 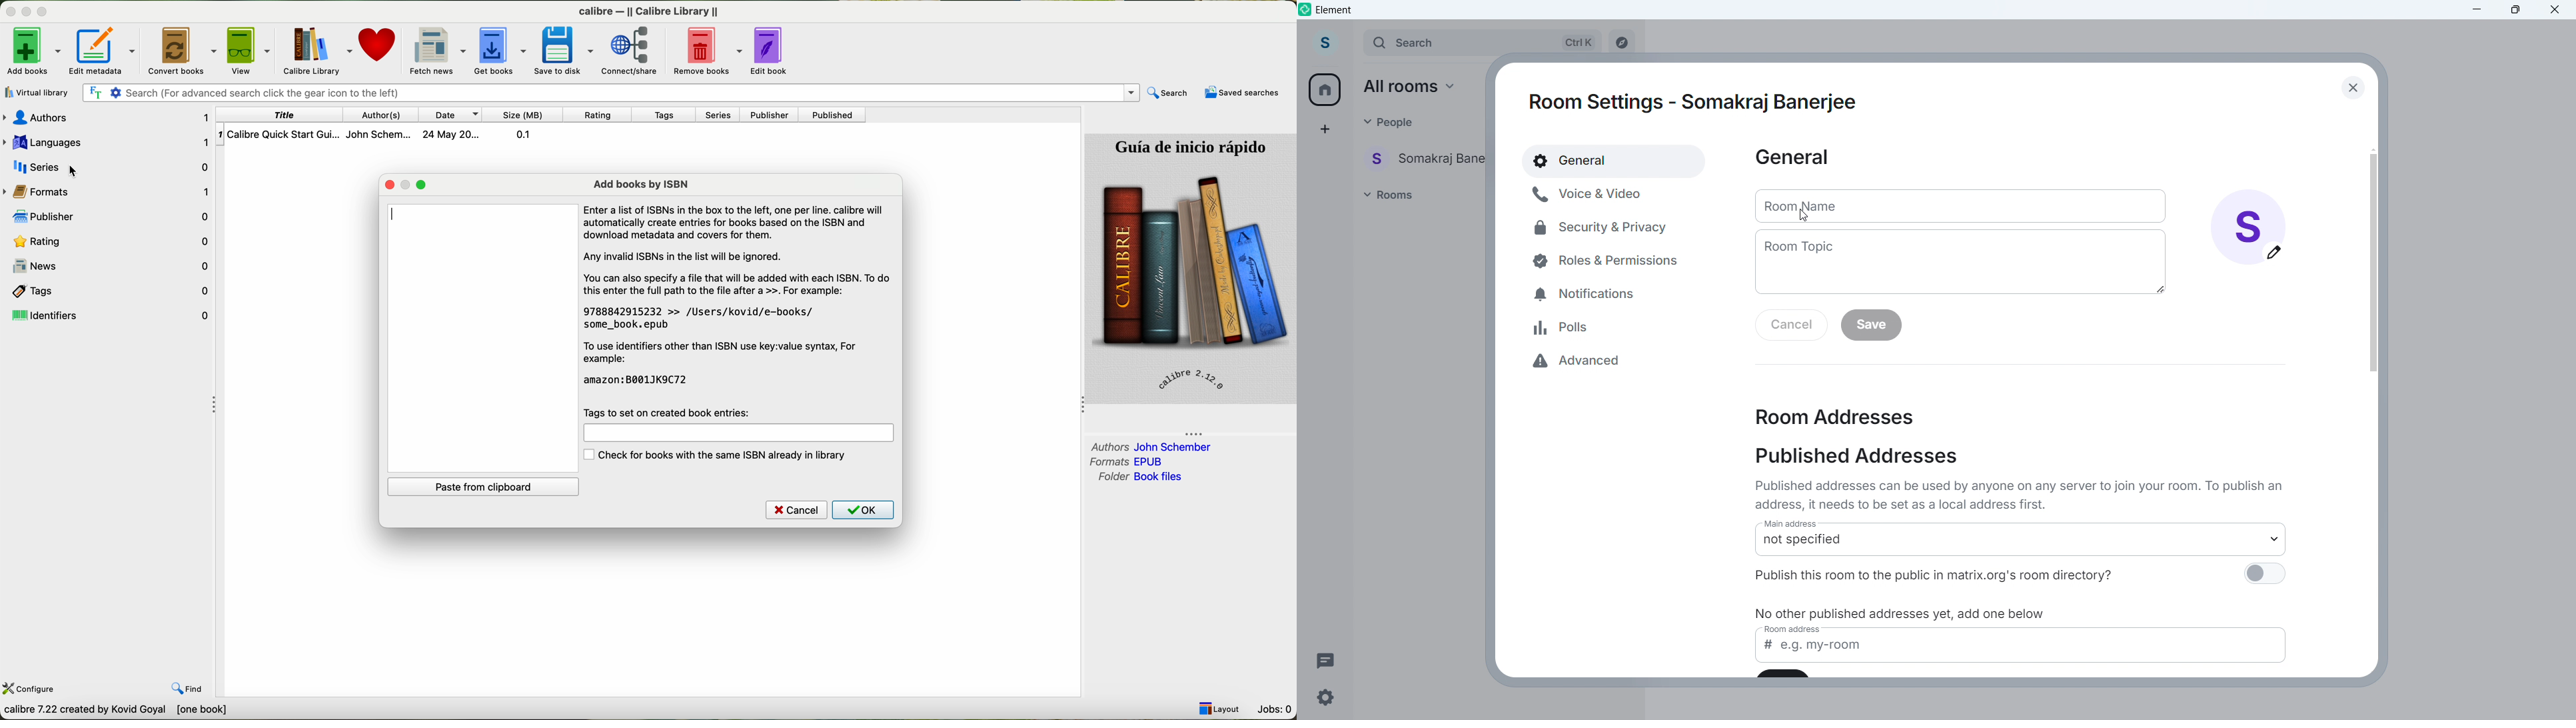 I want to click on OK button, so click(x=863, y=510).